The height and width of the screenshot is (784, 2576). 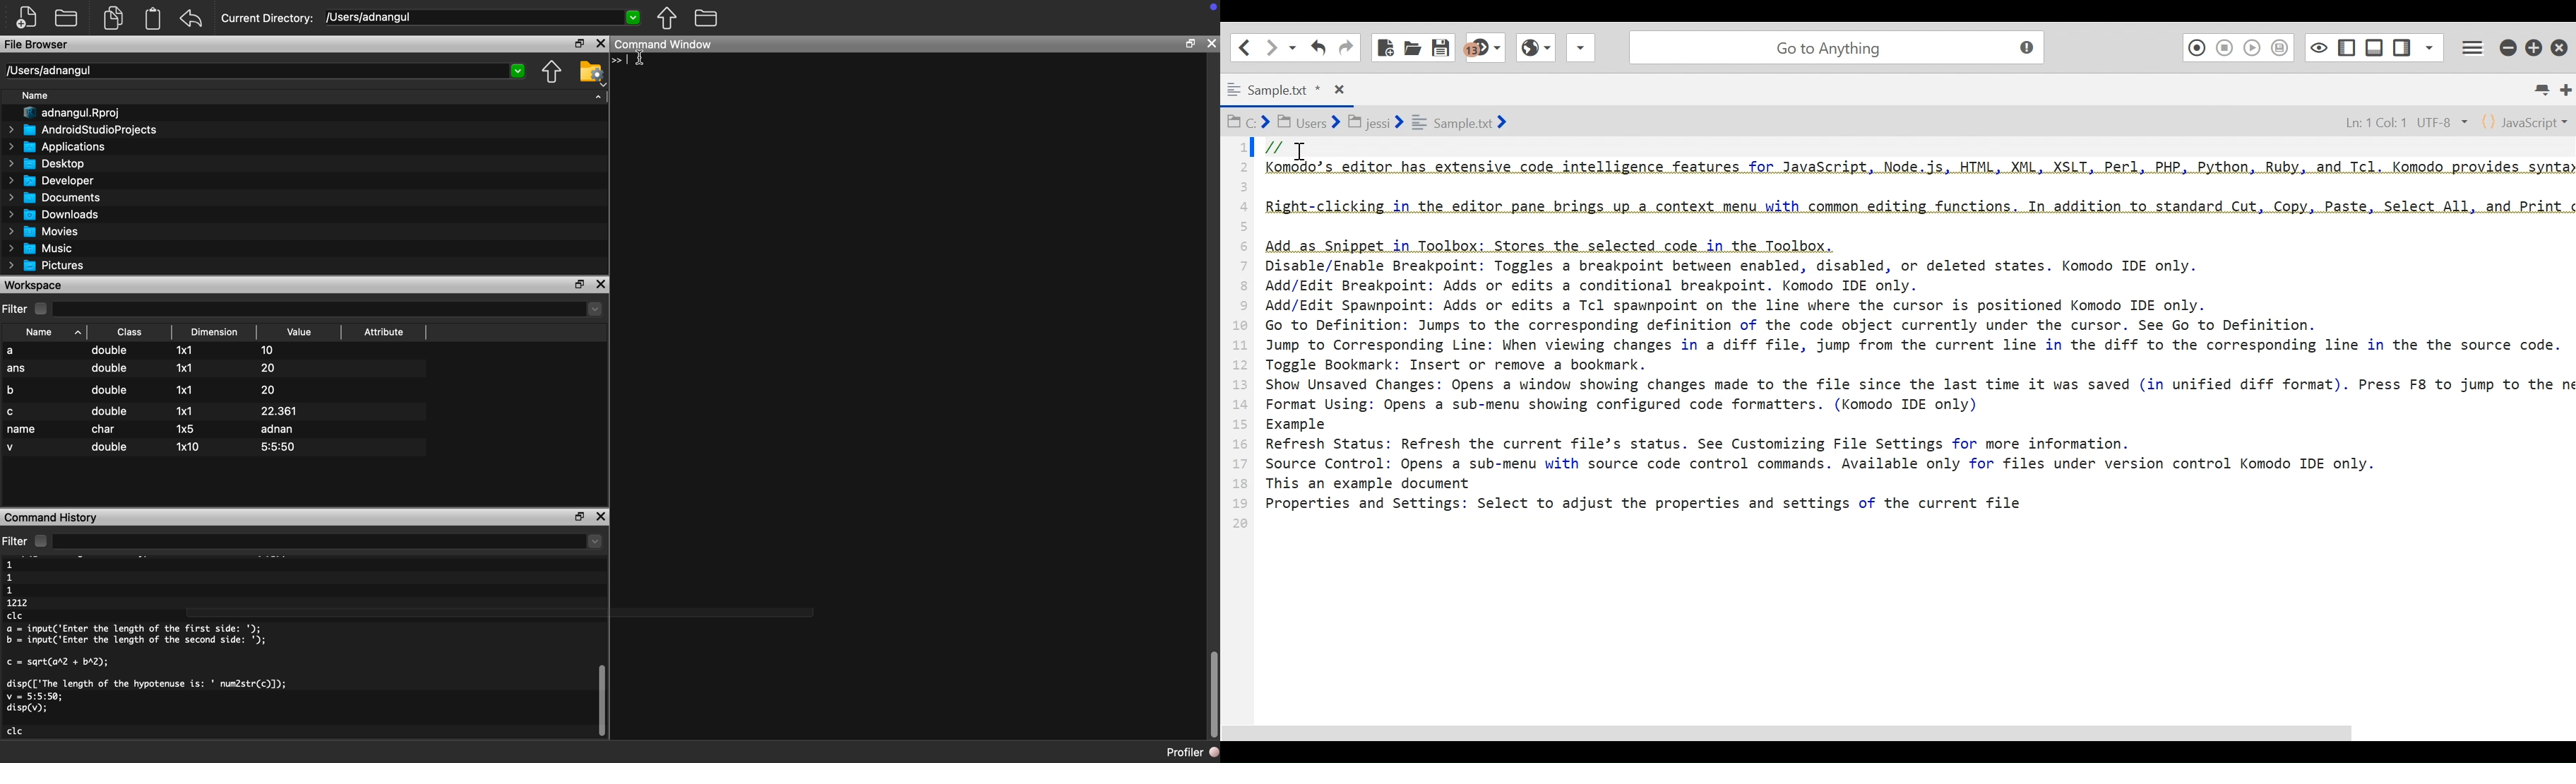 What do you see at coordinates (12, 413) in the screenshot?
I see `c` at bounding box center [12, 413].